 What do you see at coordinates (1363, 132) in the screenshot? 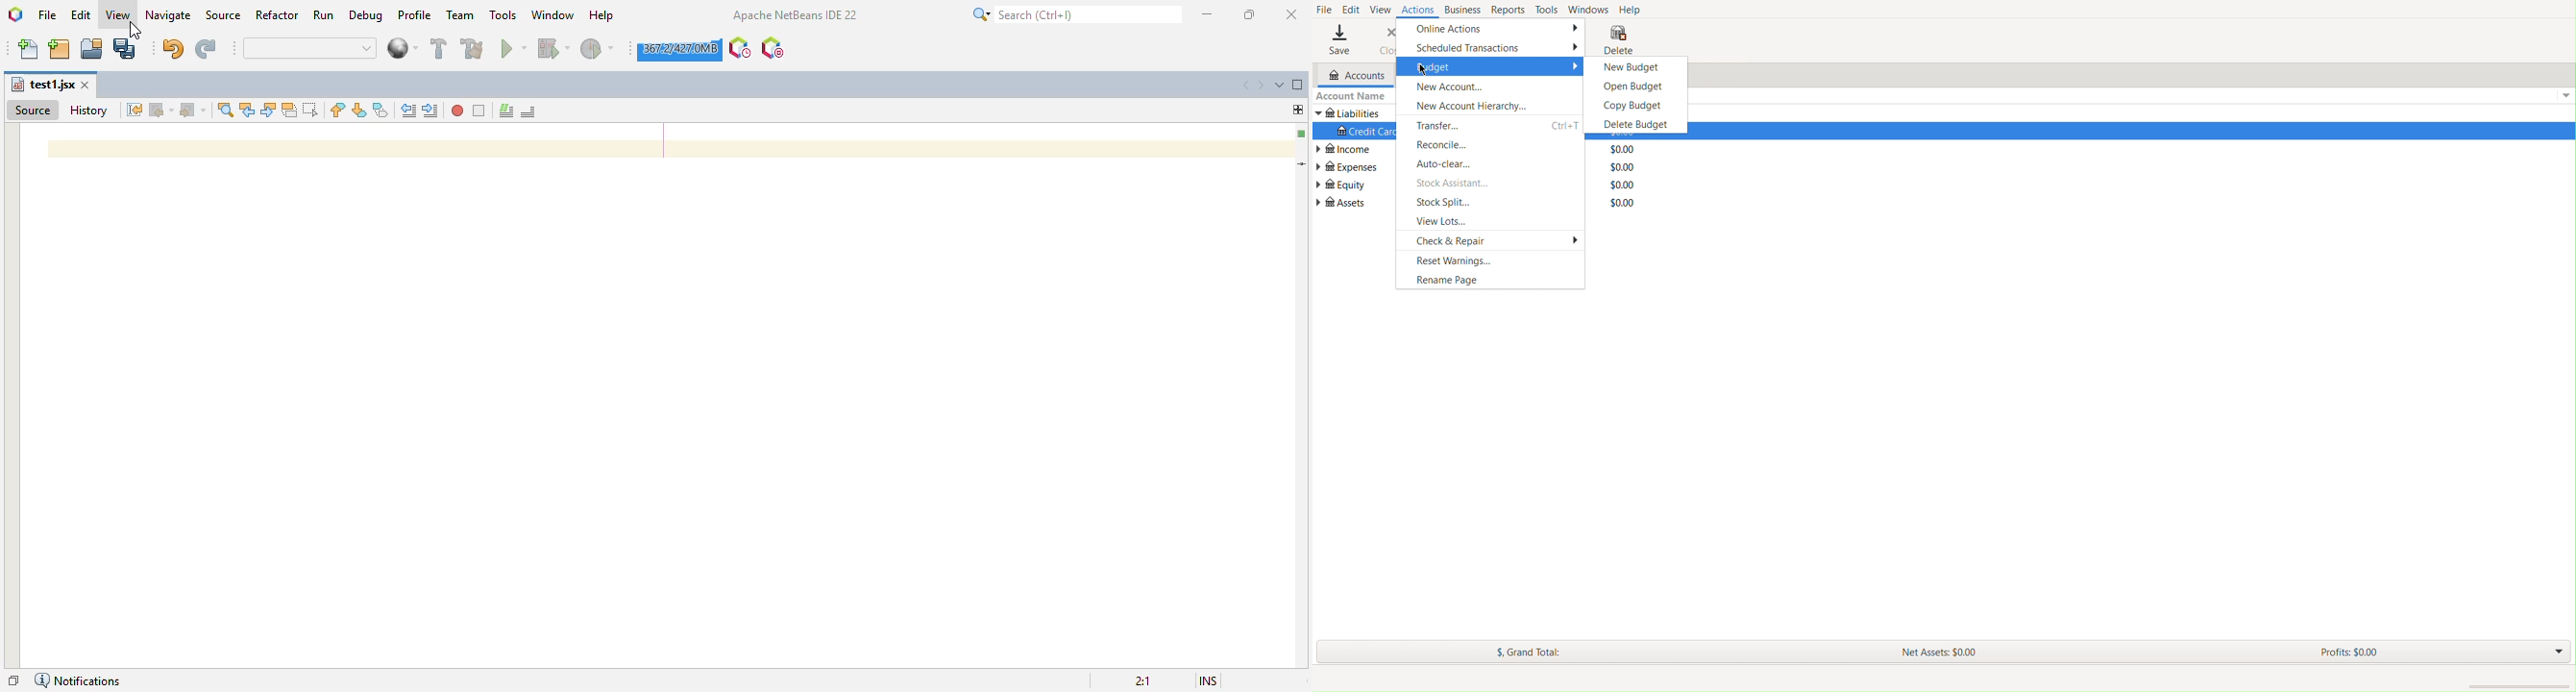
I see `Credit Card` at bounding box center [1363, 132].